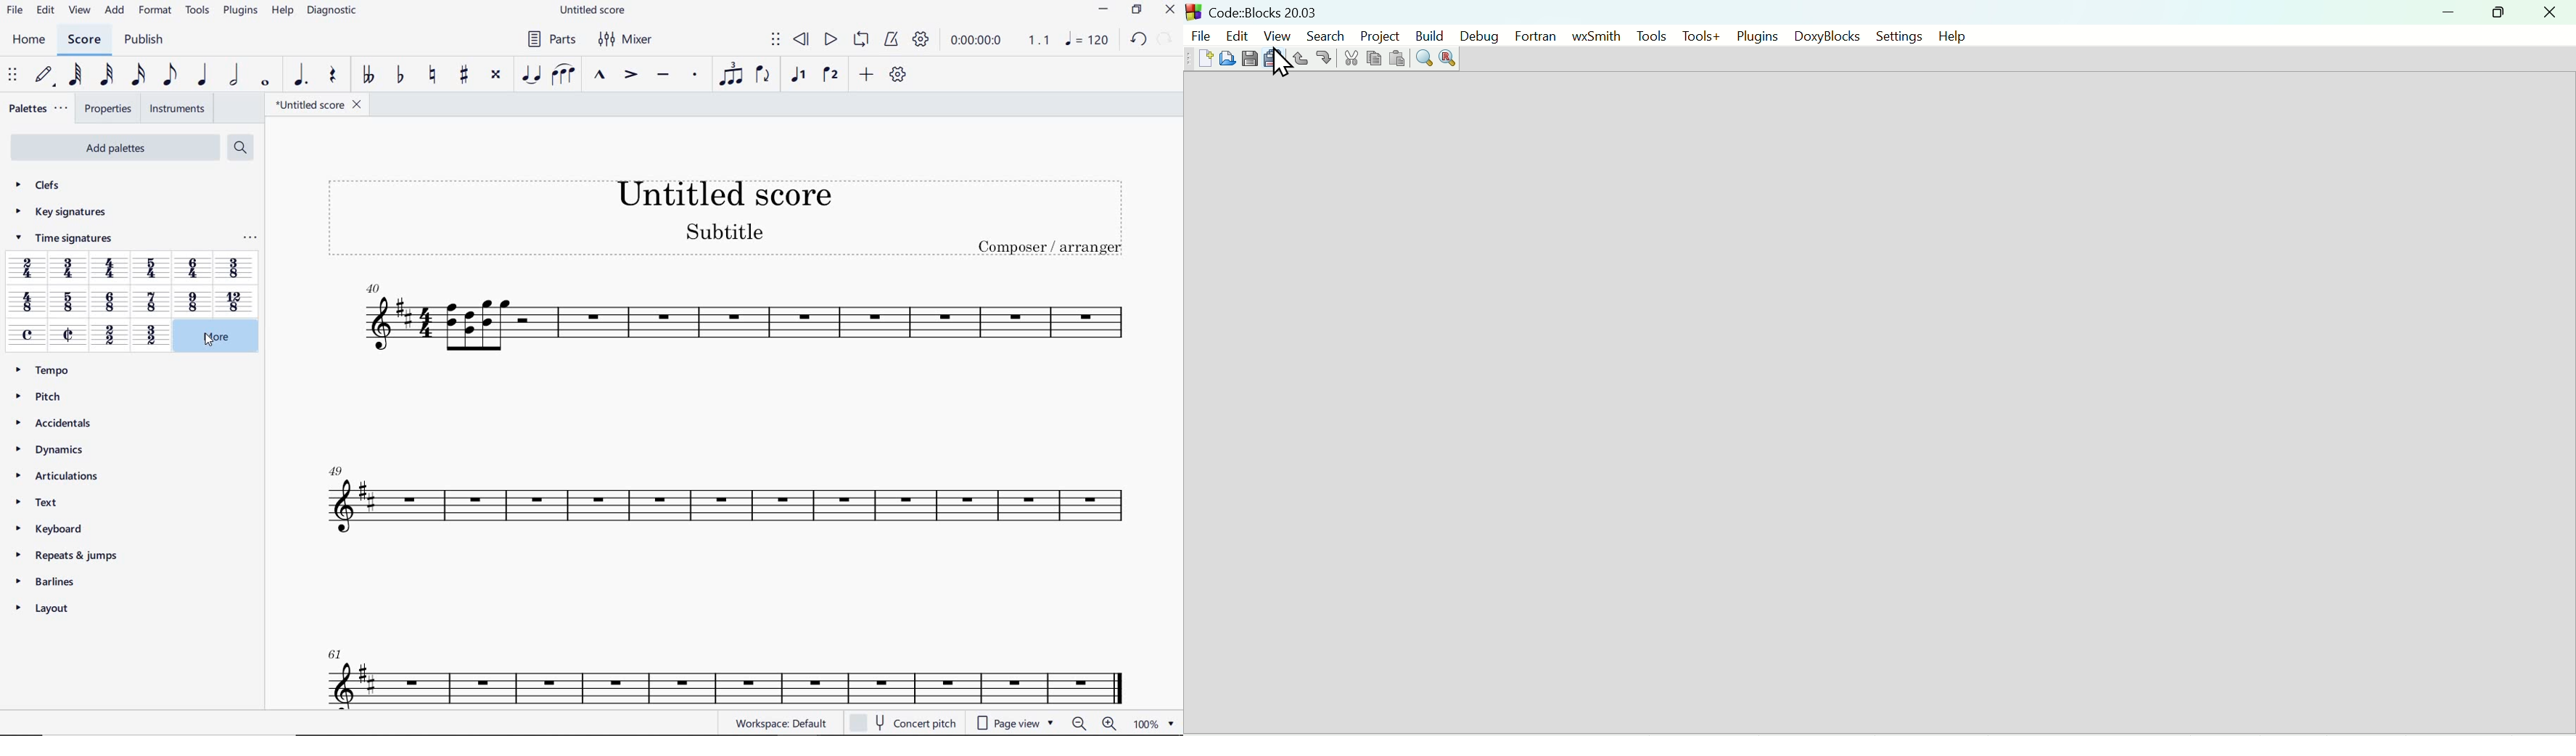  I want to click on 9/8, so click(192, 302).